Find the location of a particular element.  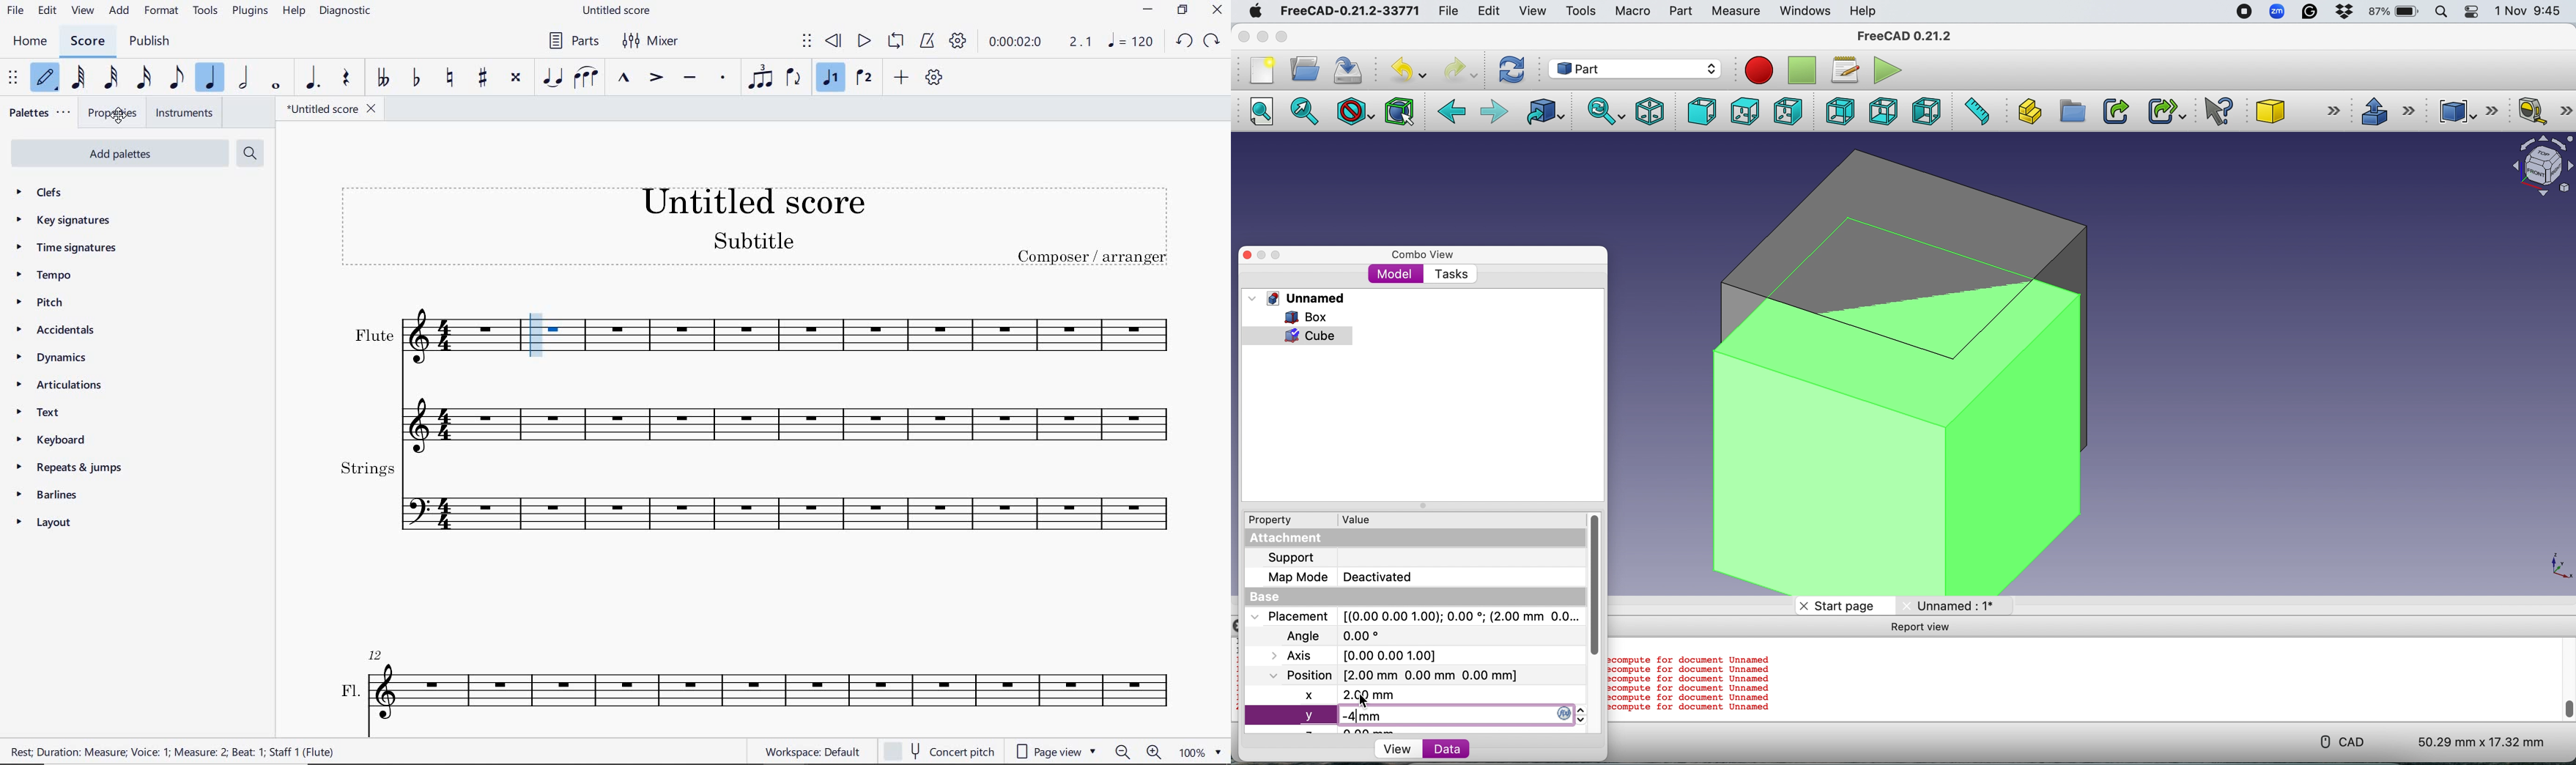

Part is located at coordinates (1680, 11).